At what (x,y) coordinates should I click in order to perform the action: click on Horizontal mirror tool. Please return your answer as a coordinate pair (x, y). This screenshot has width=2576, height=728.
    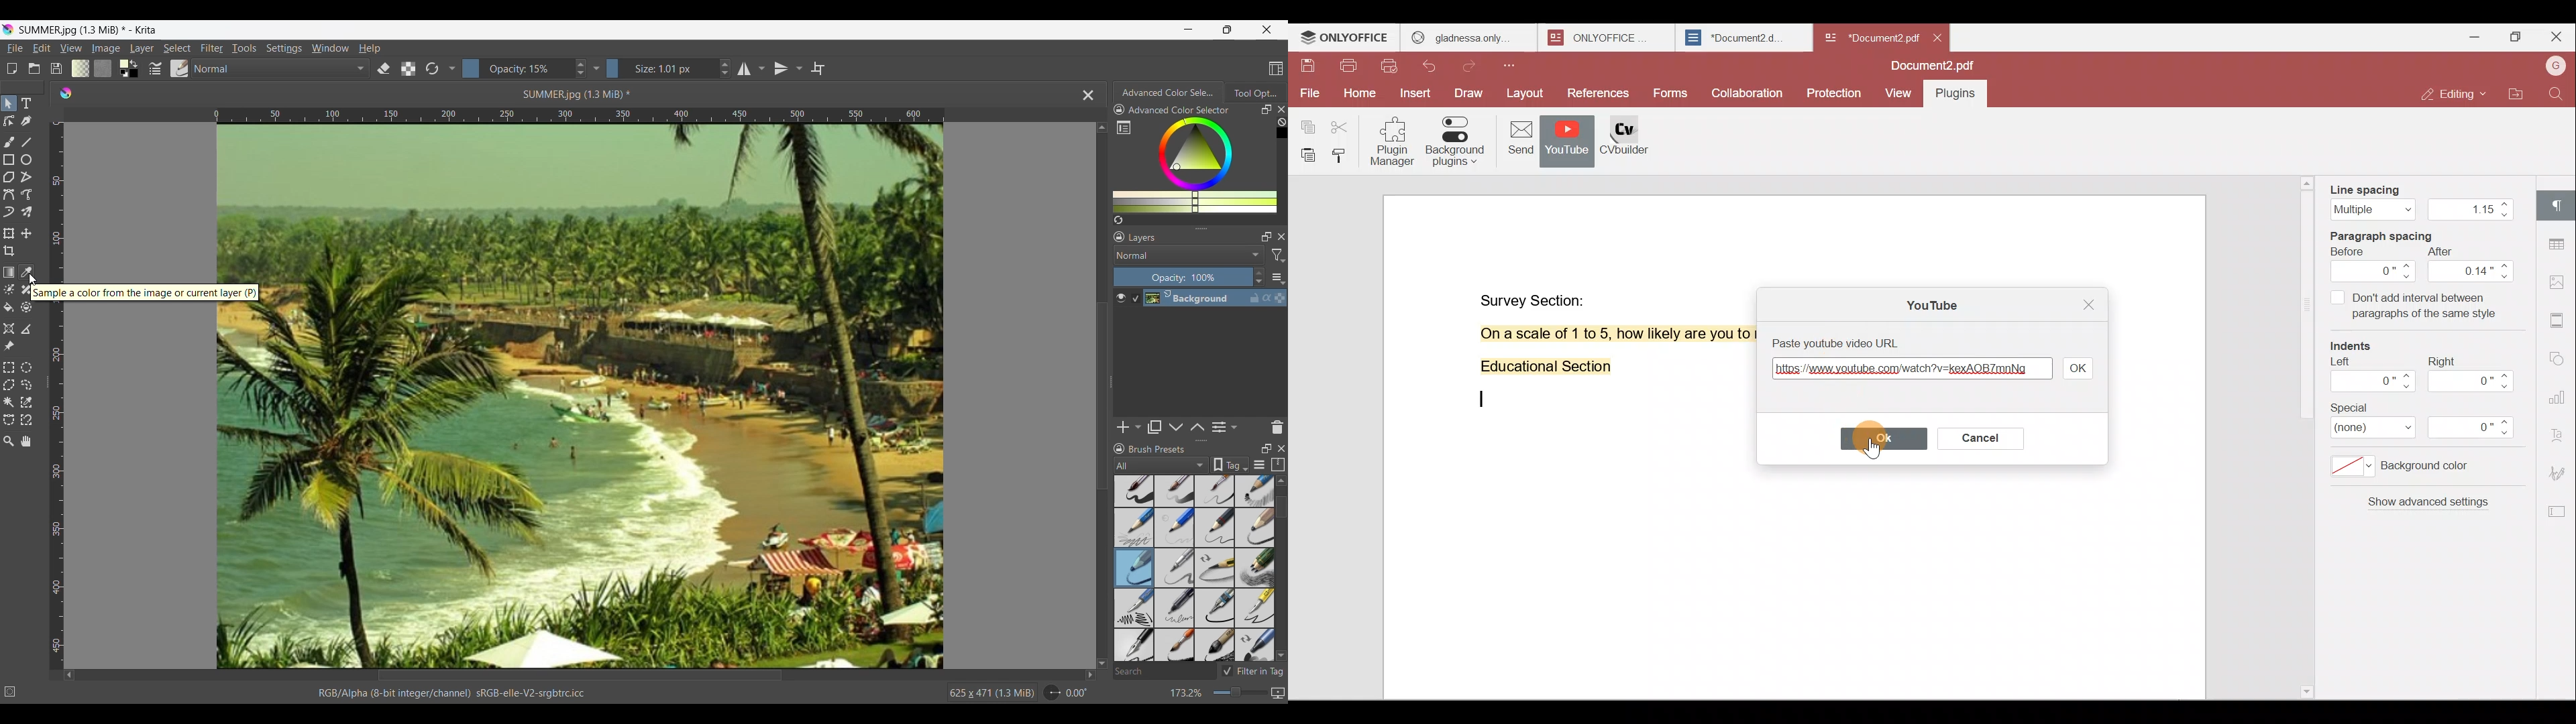
    Looking at the image, I should click on (742, 68).